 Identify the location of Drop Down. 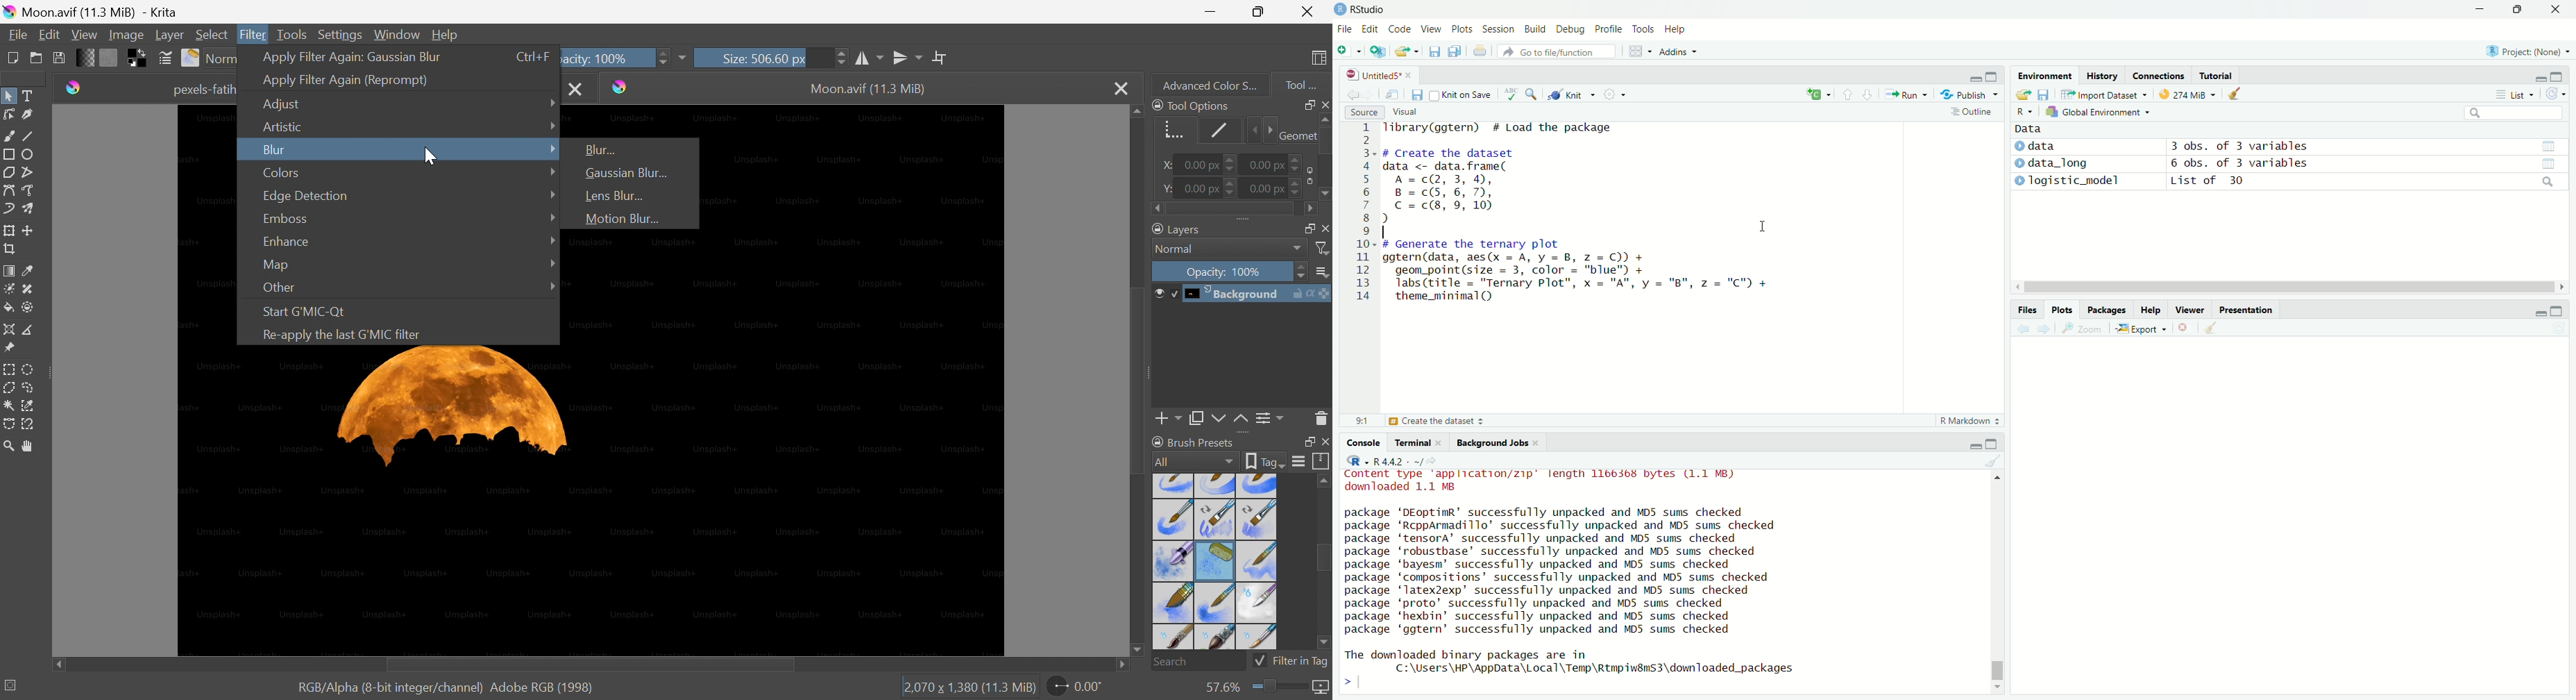
(552, 218).